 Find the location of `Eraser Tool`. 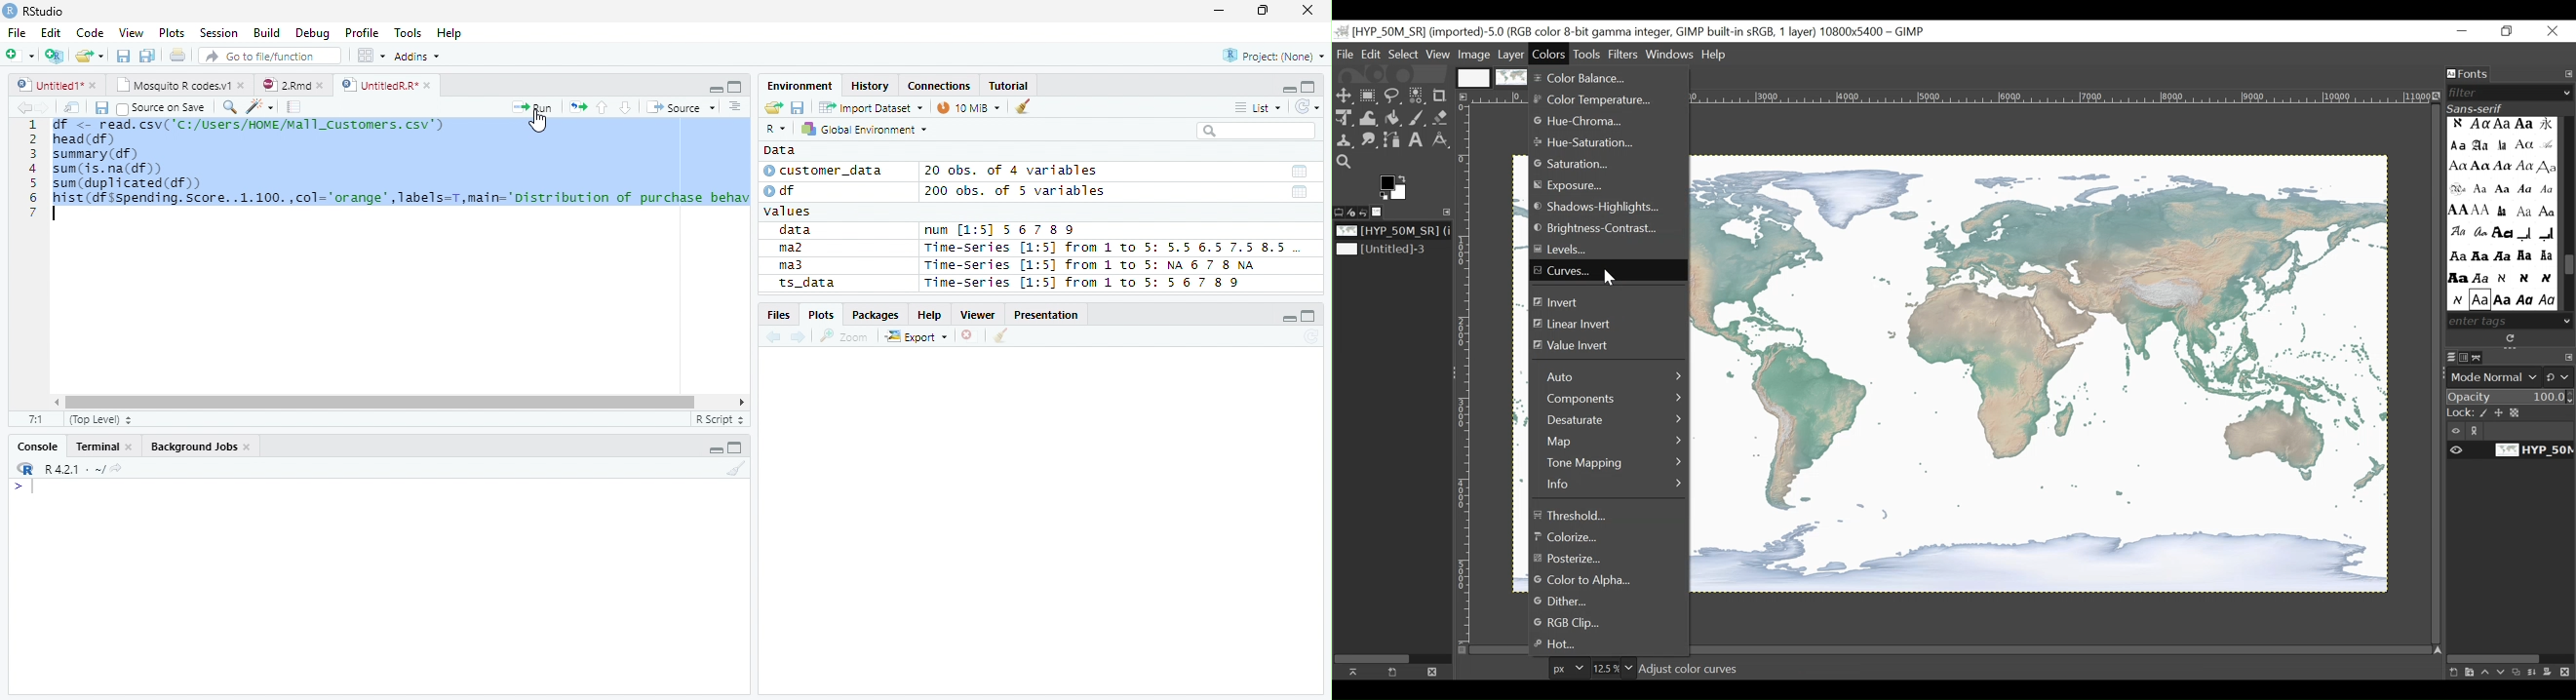

Eraser Tool is located at coordinates (1441, 119).